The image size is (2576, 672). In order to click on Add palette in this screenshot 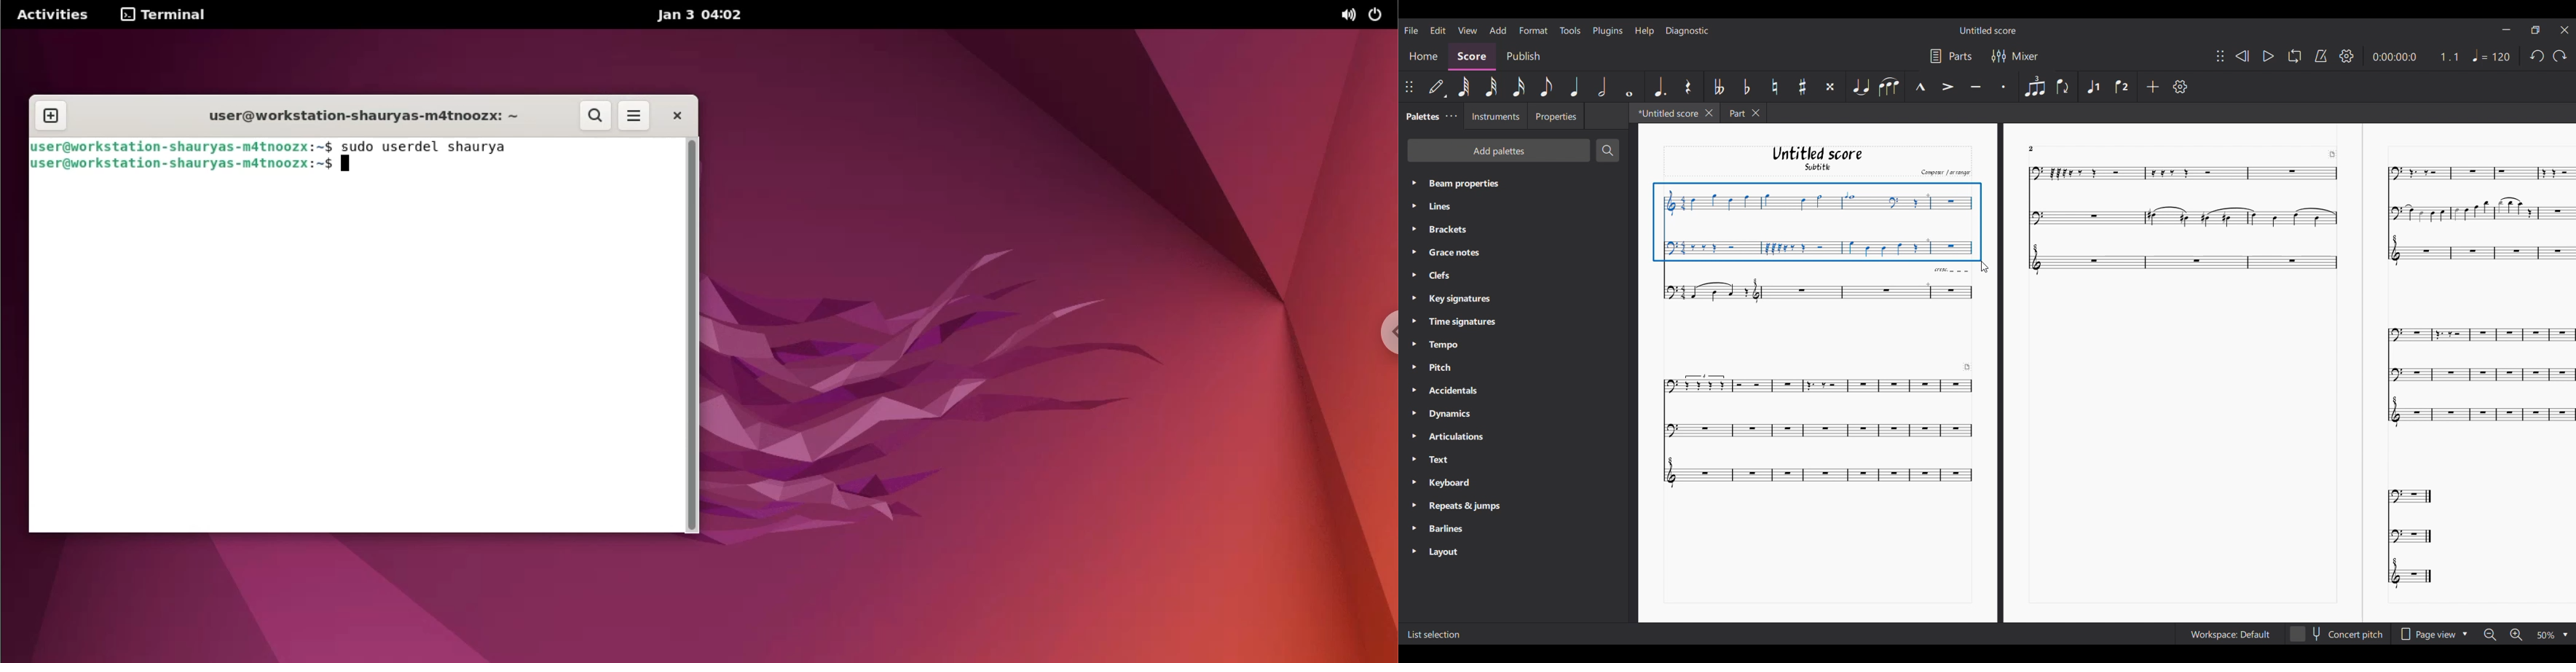, I will do `click(1499, 150)`.